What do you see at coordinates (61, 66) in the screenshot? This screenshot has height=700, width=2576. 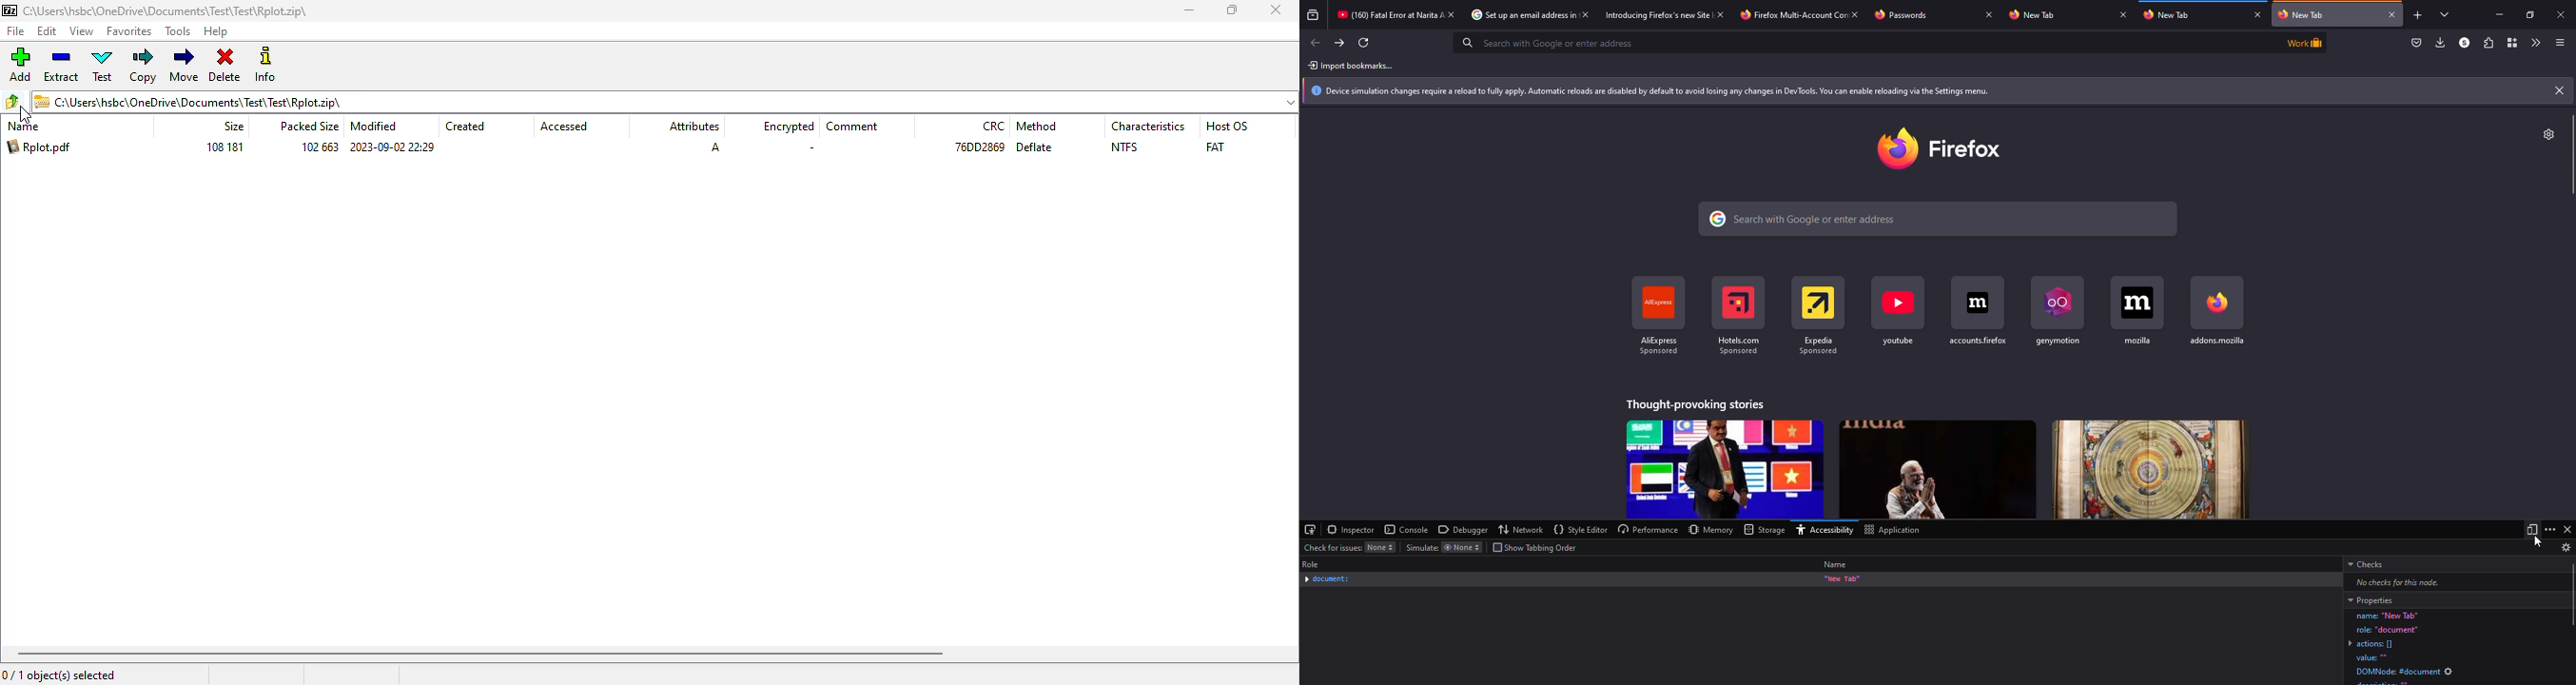 I see `extract` at bounding box center [61, 66].